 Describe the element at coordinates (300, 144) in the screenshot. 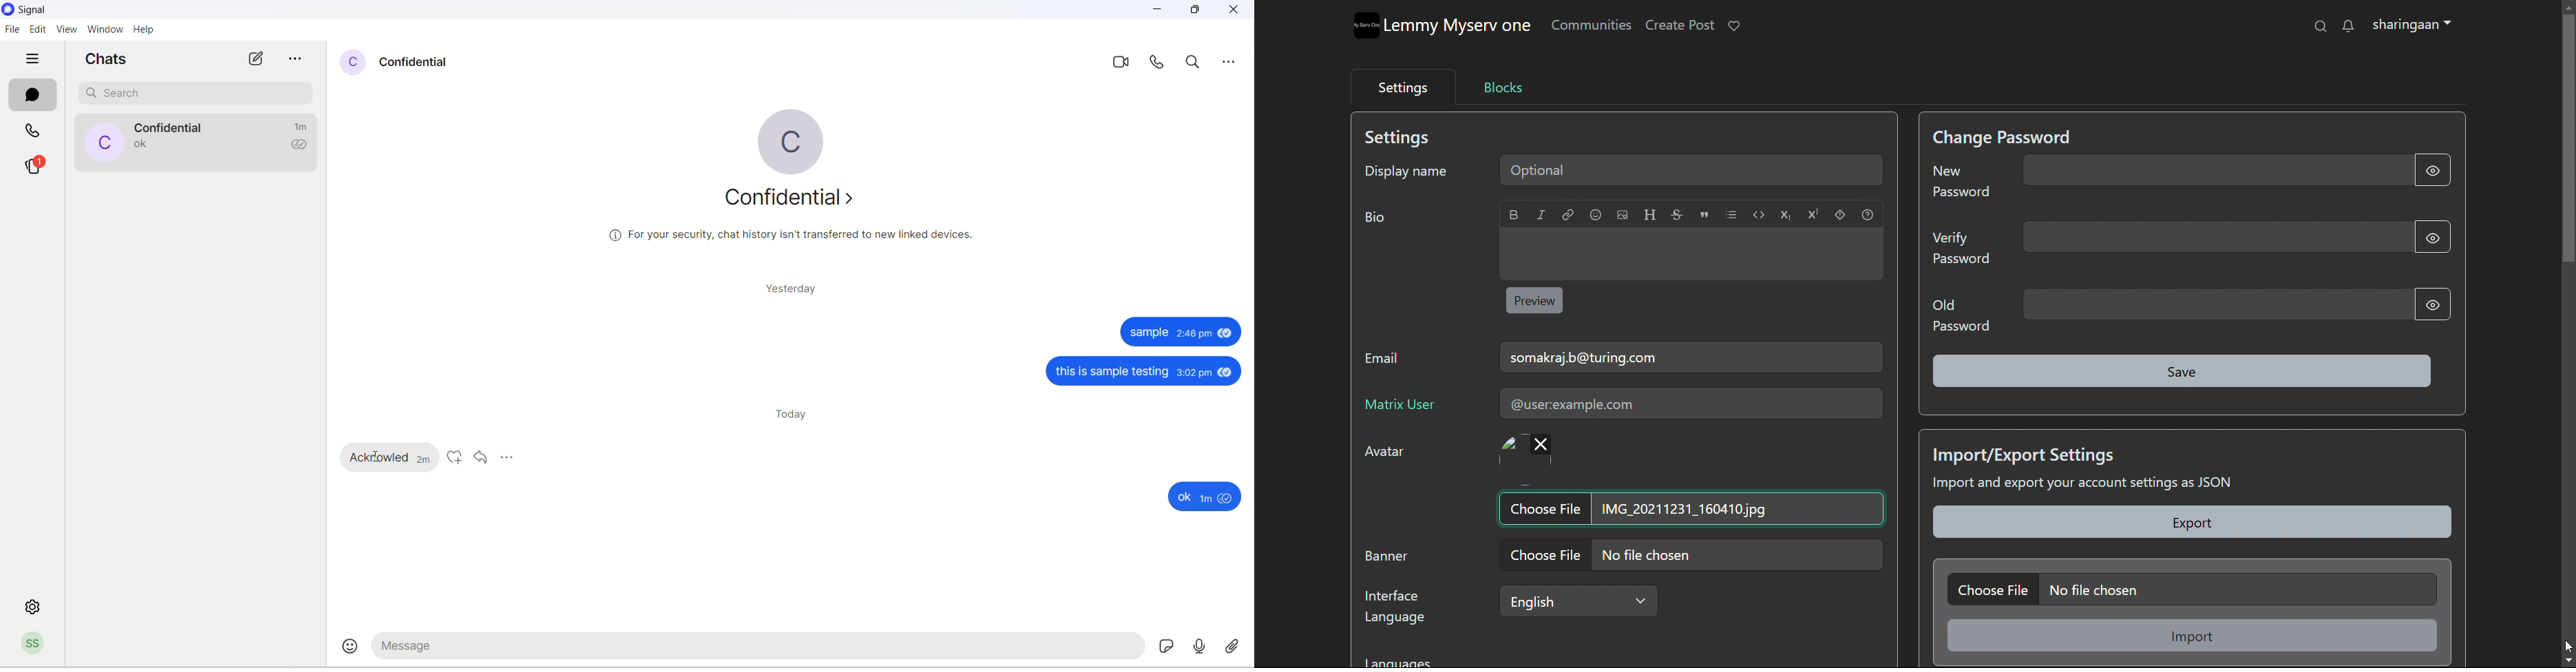

I see `read recipient` at that location.